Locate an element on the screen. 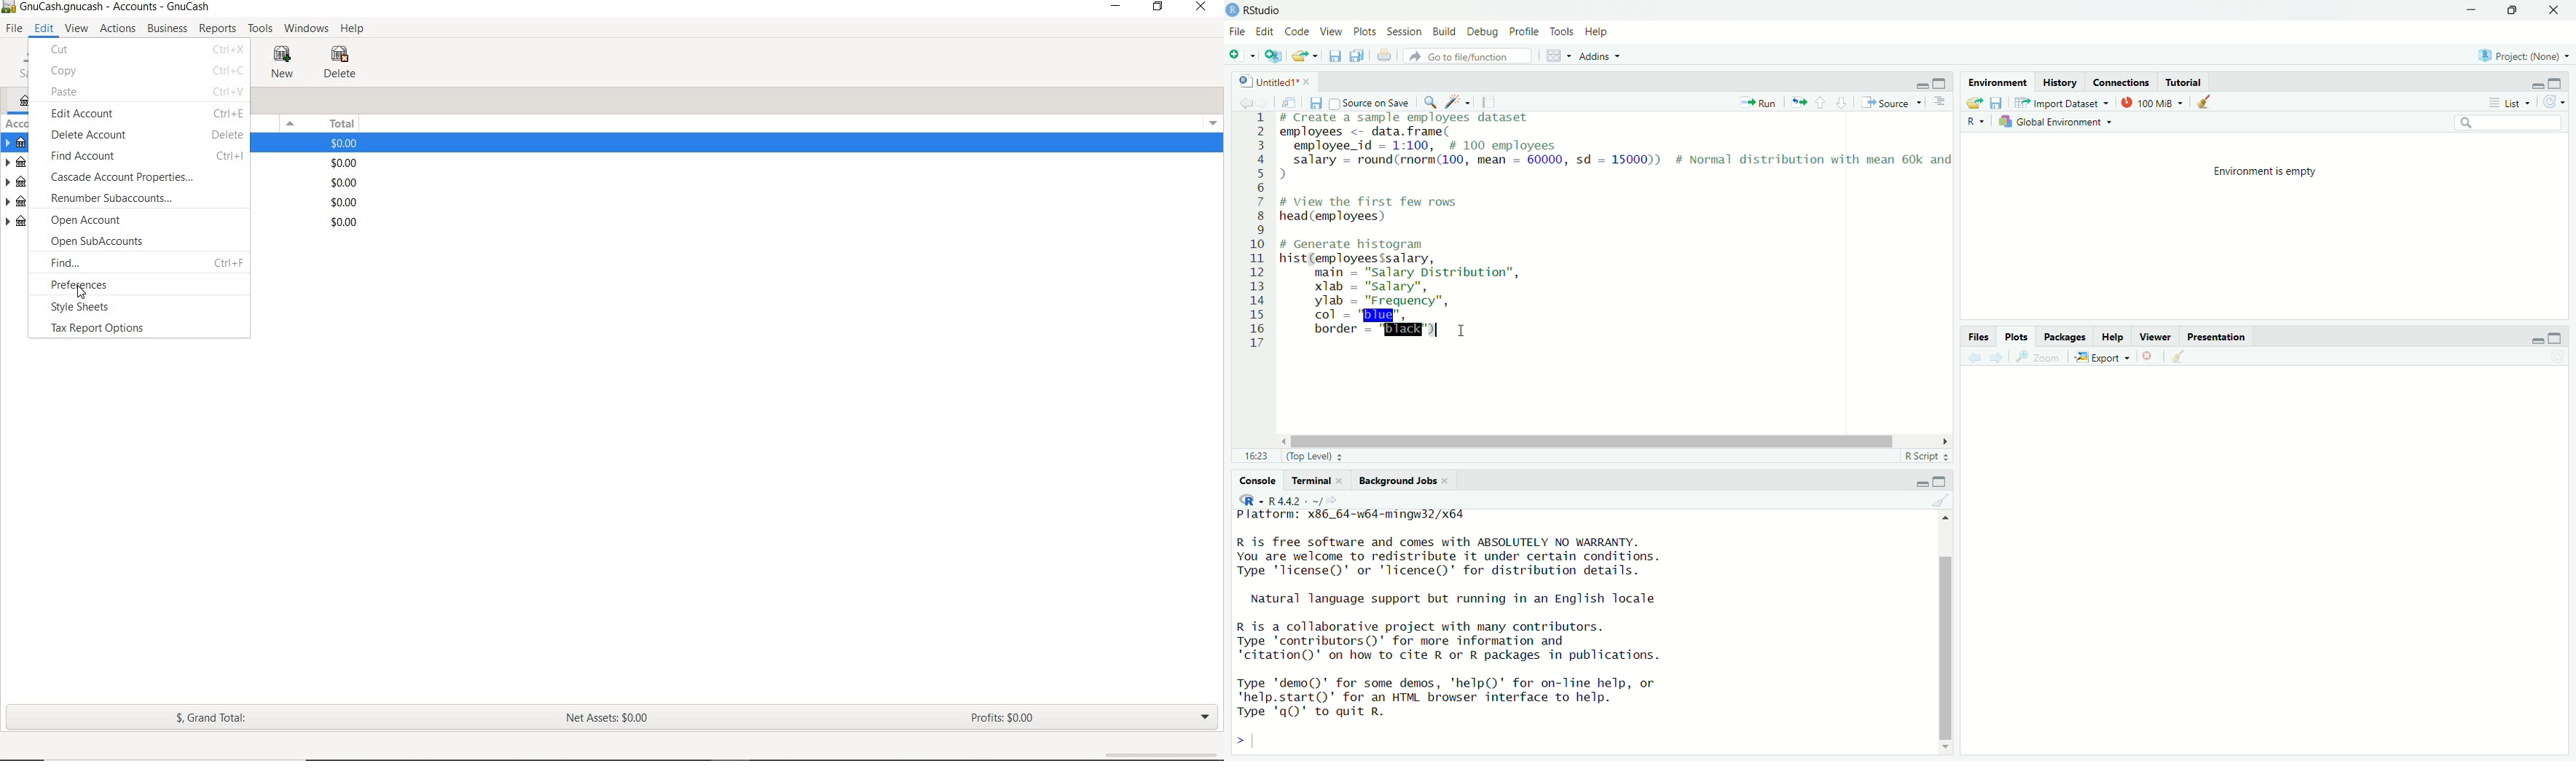 Image resolution: width=2576 pixels, height=784 pixels. 16:23 is located at coordinates (1258, 455).